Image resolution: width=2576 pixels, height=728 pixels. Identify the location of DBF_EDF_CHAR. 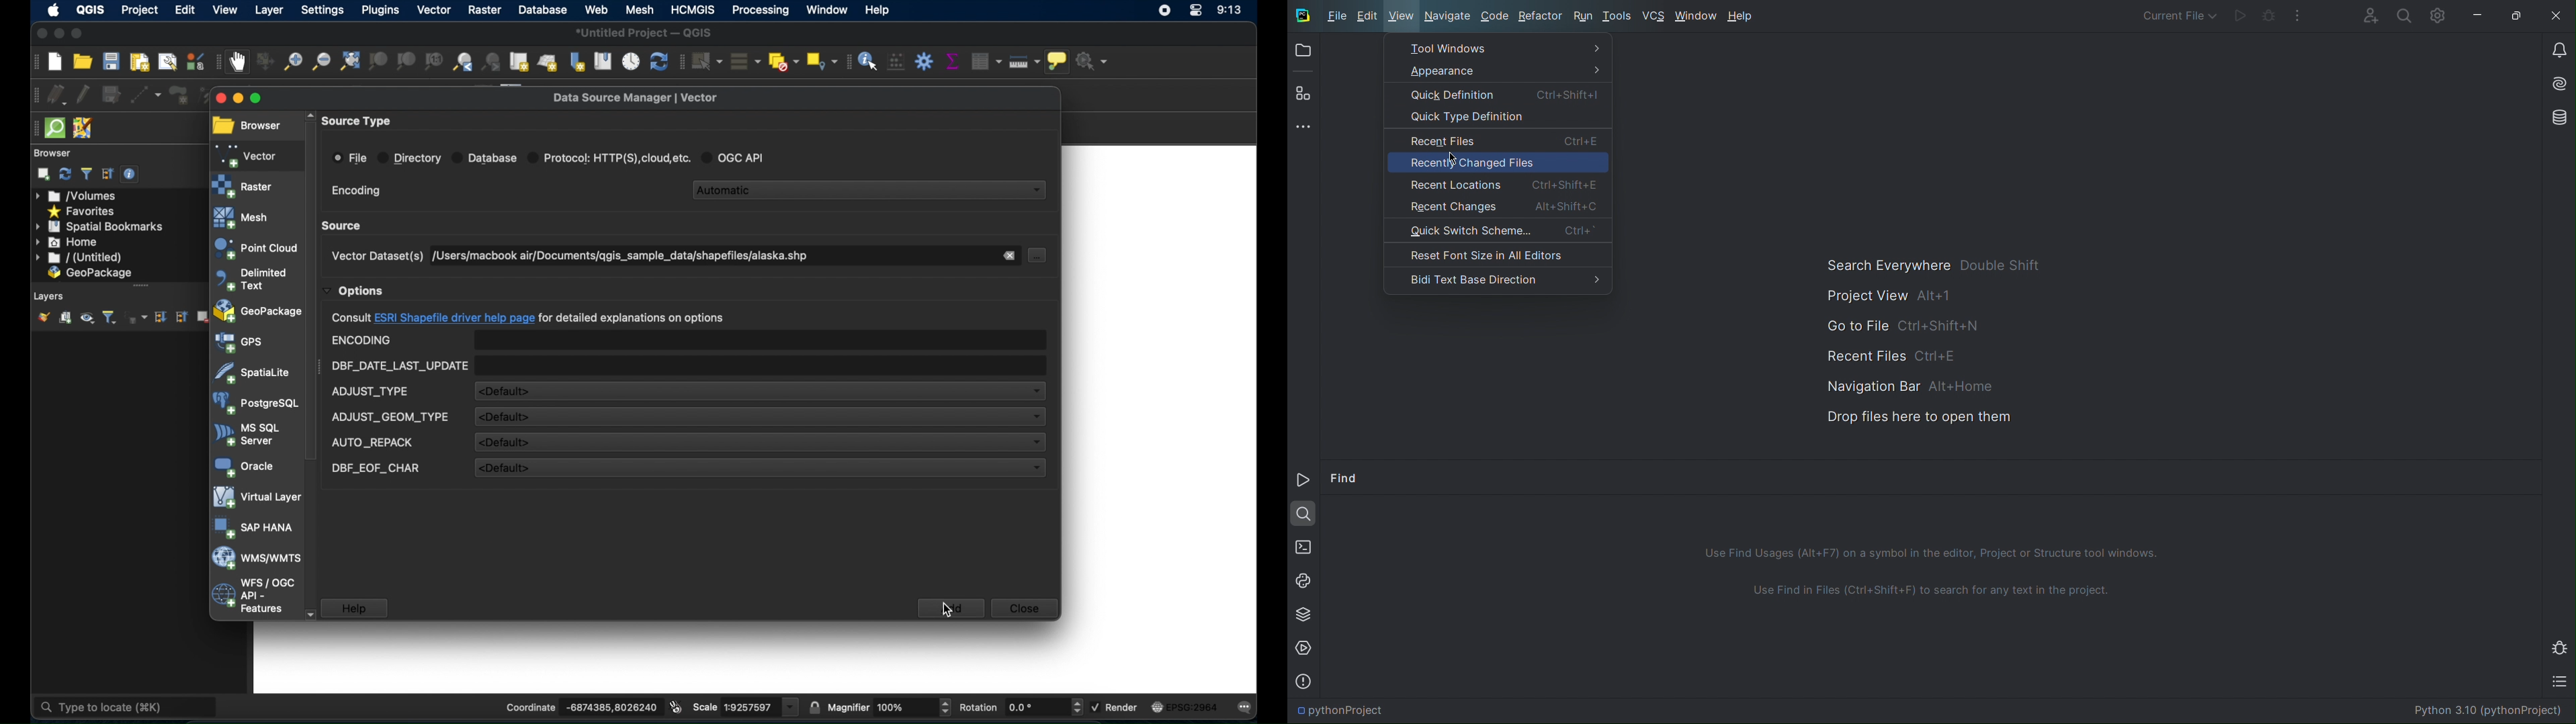
(376, 469).